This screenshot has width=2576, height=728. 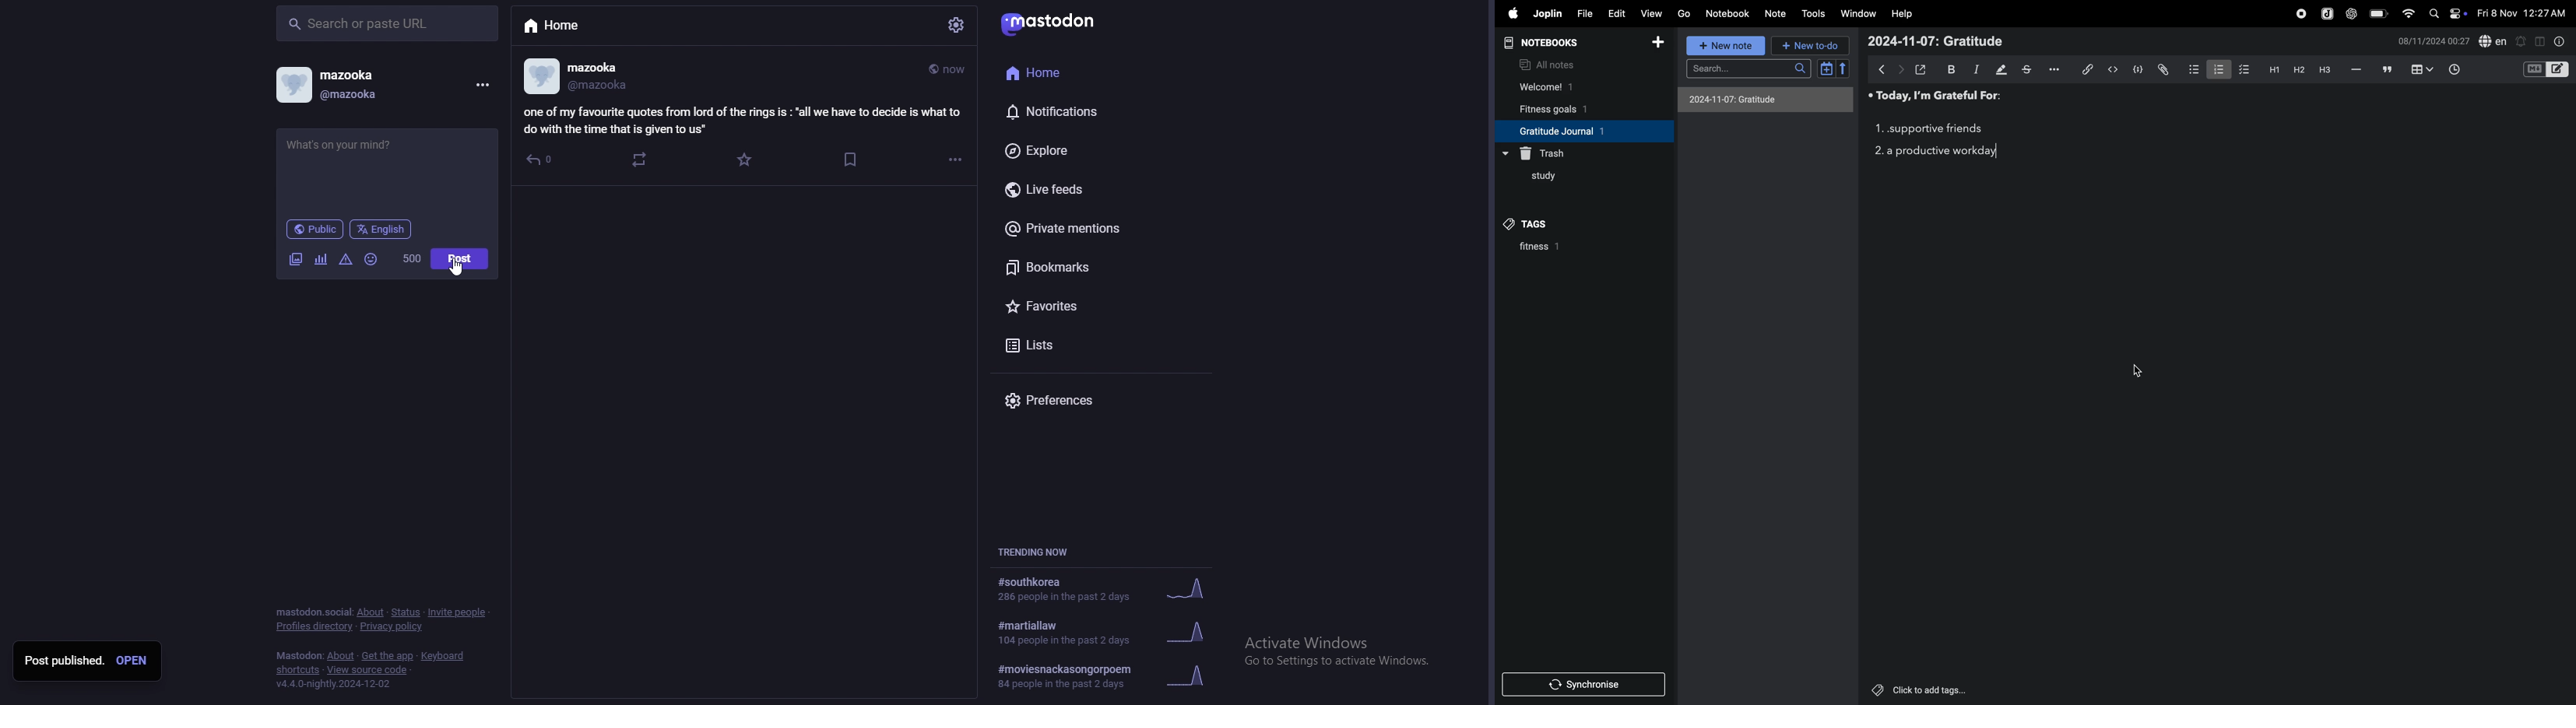 What do you see at coordinates (2560, 42) in the screenshot?
I see `info` at bounding box center [2560, 42].